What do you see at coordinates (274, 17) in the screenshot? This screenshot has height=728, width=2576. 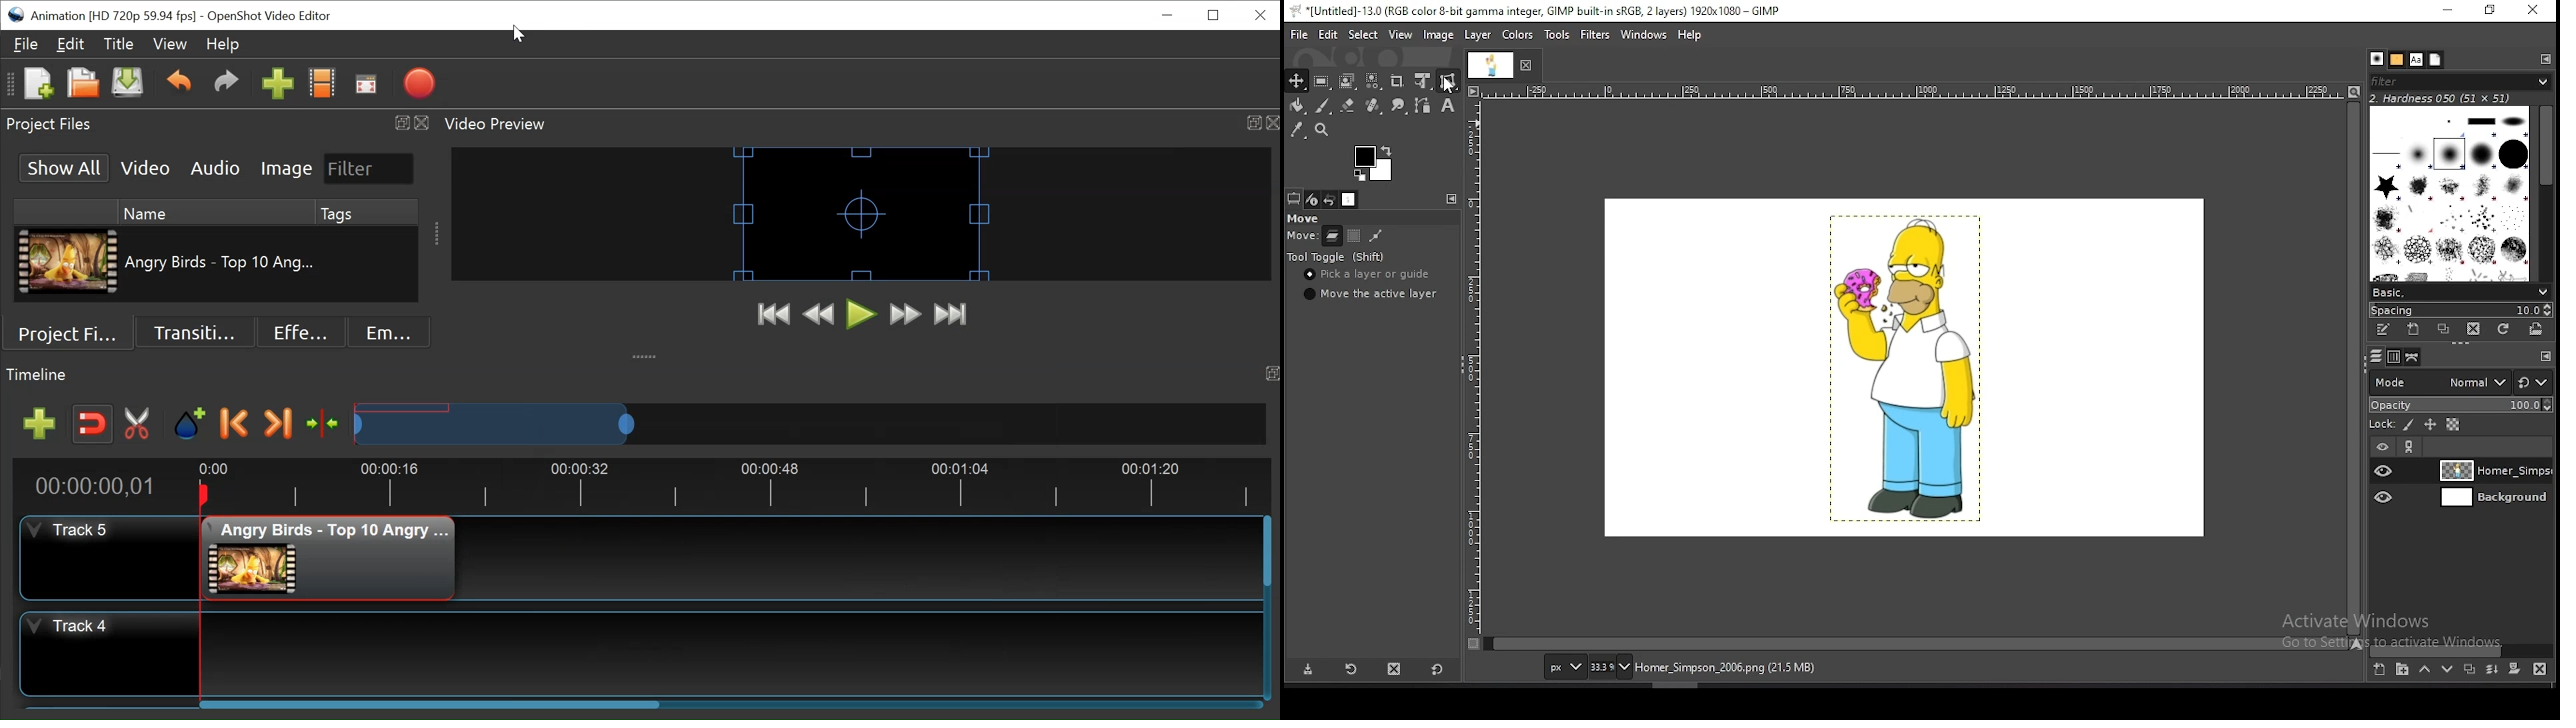 I see `OpenShot Video Editor` at bounding box center [274, 17].